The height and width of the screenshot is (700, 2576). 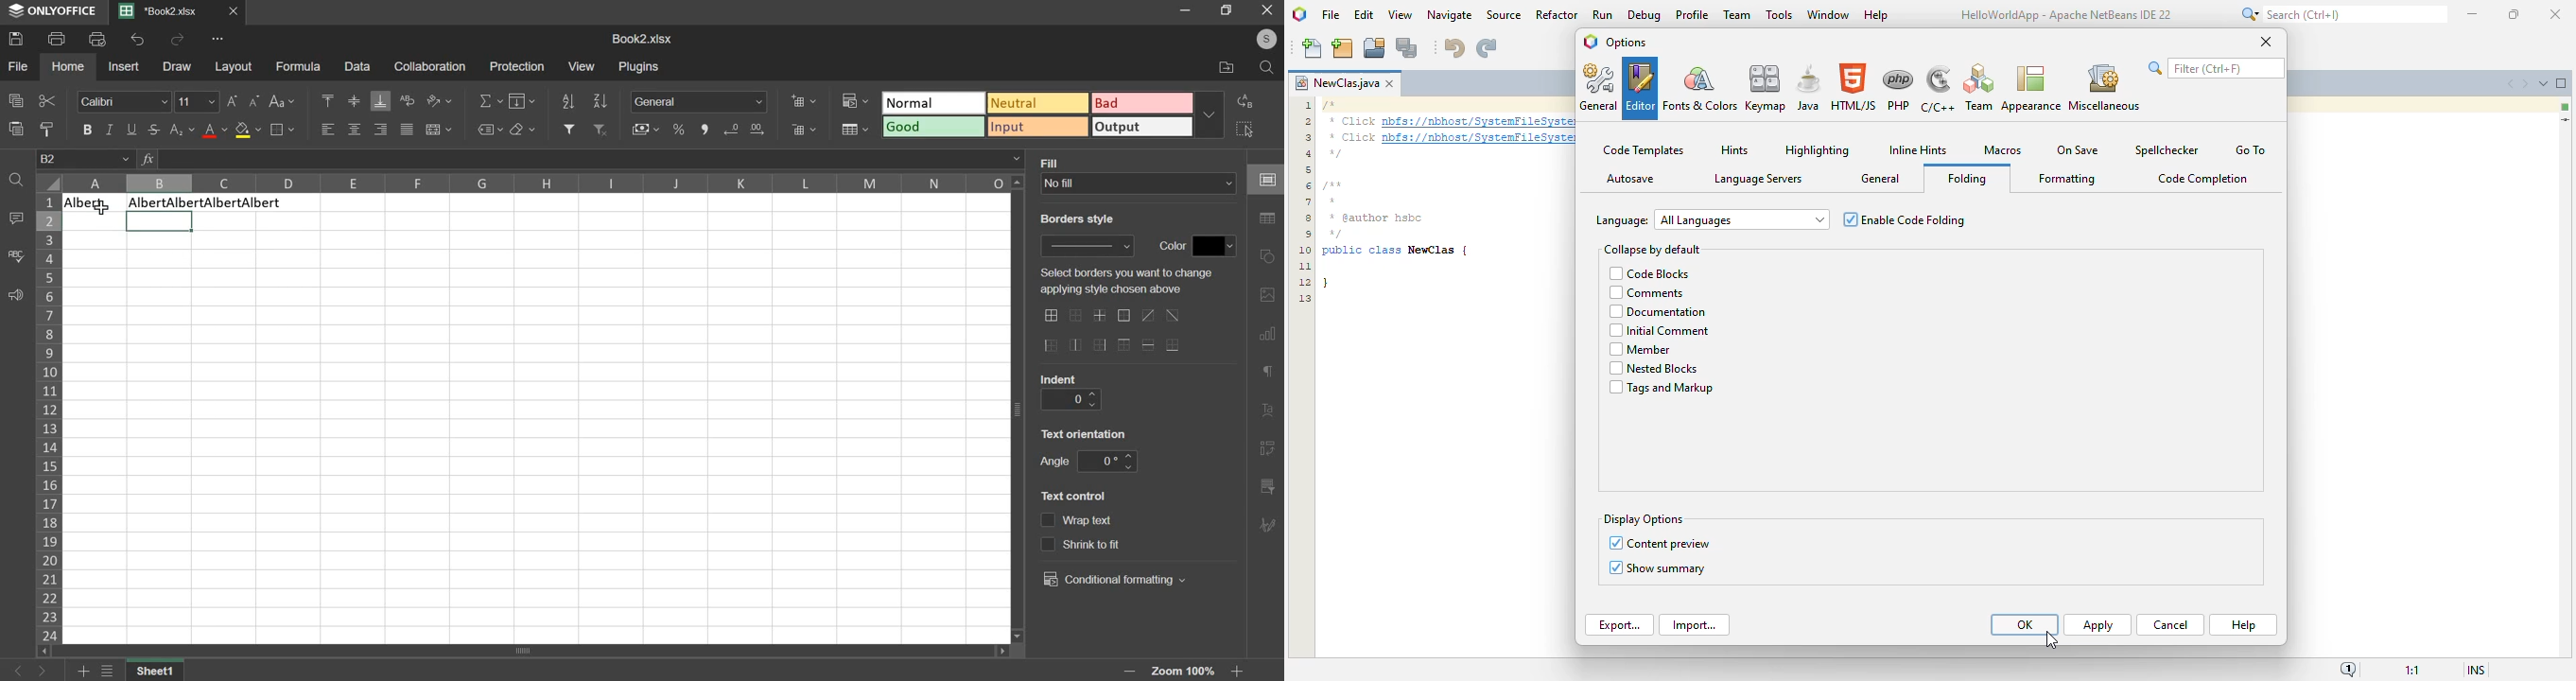 I want to click on print, so click(x=57, y=38).